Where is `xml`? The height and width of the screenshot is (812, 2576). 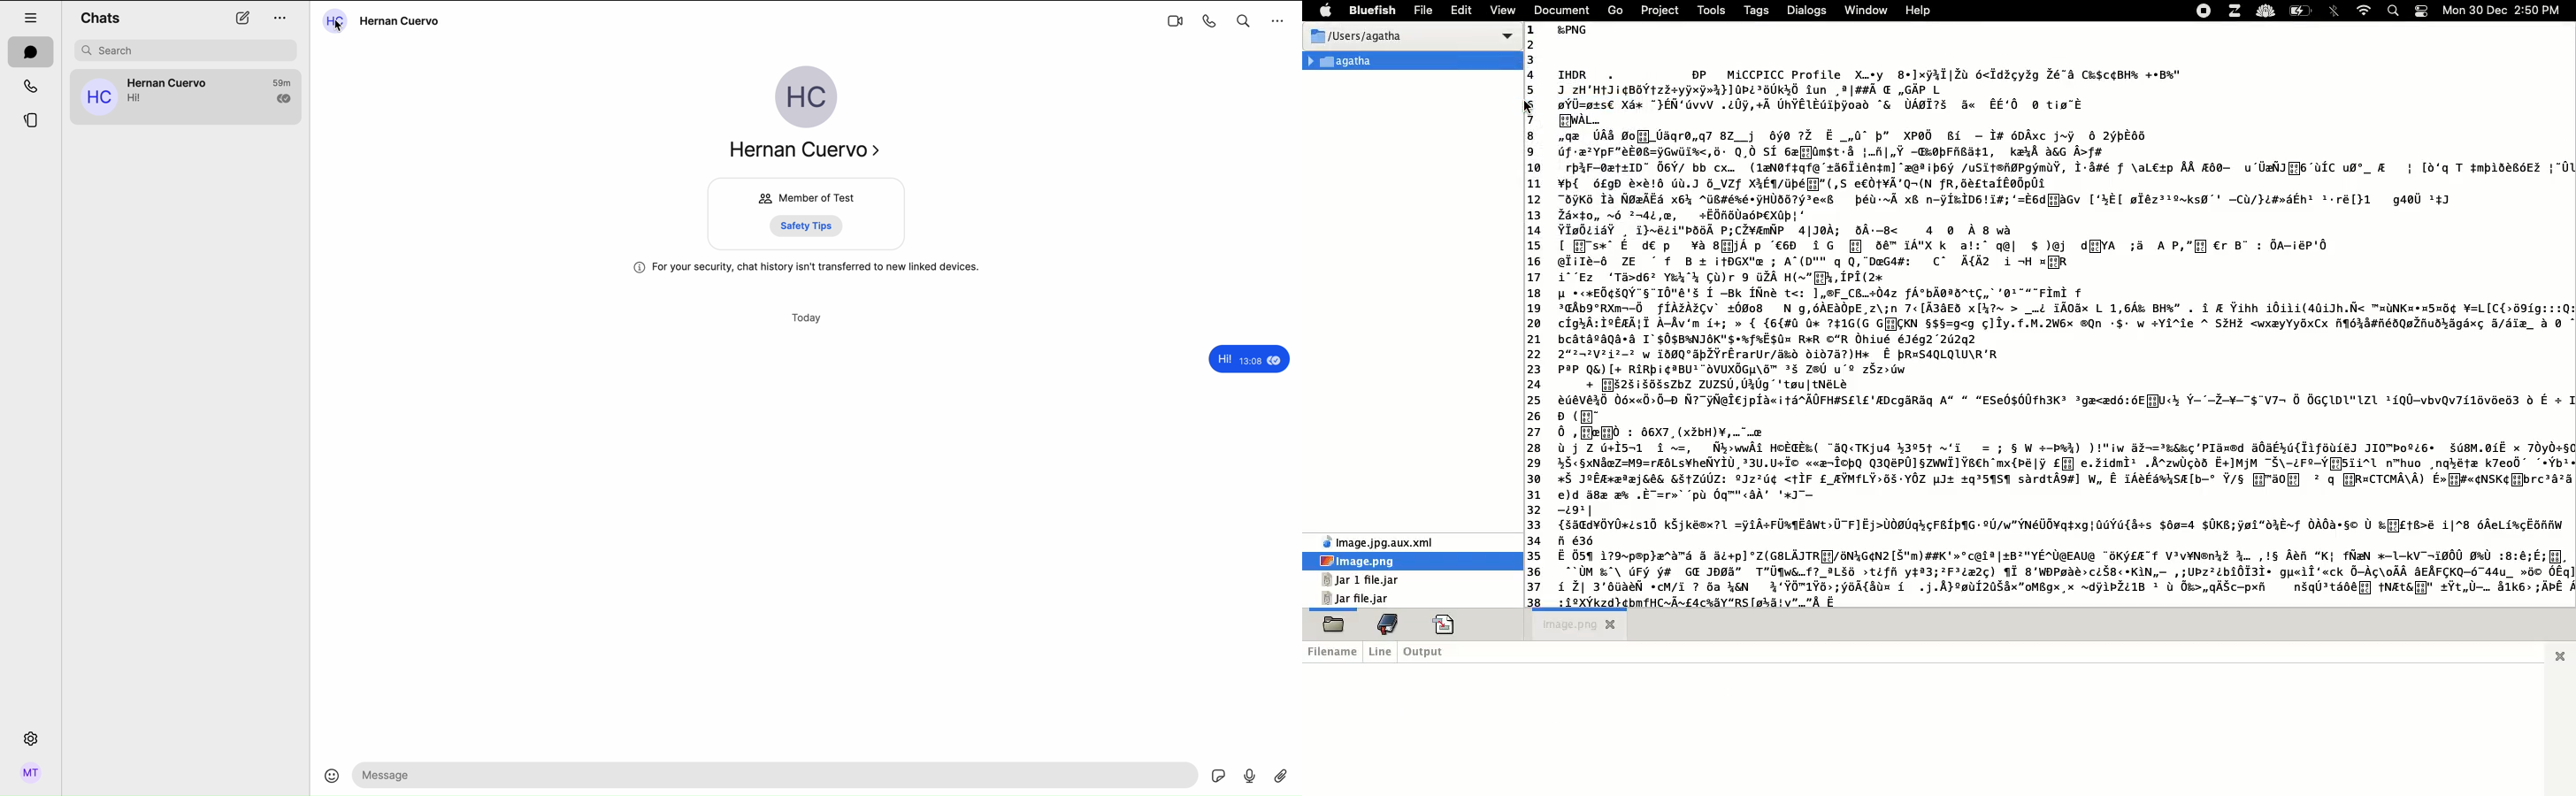
xml is located at coordinates (1378, 540).